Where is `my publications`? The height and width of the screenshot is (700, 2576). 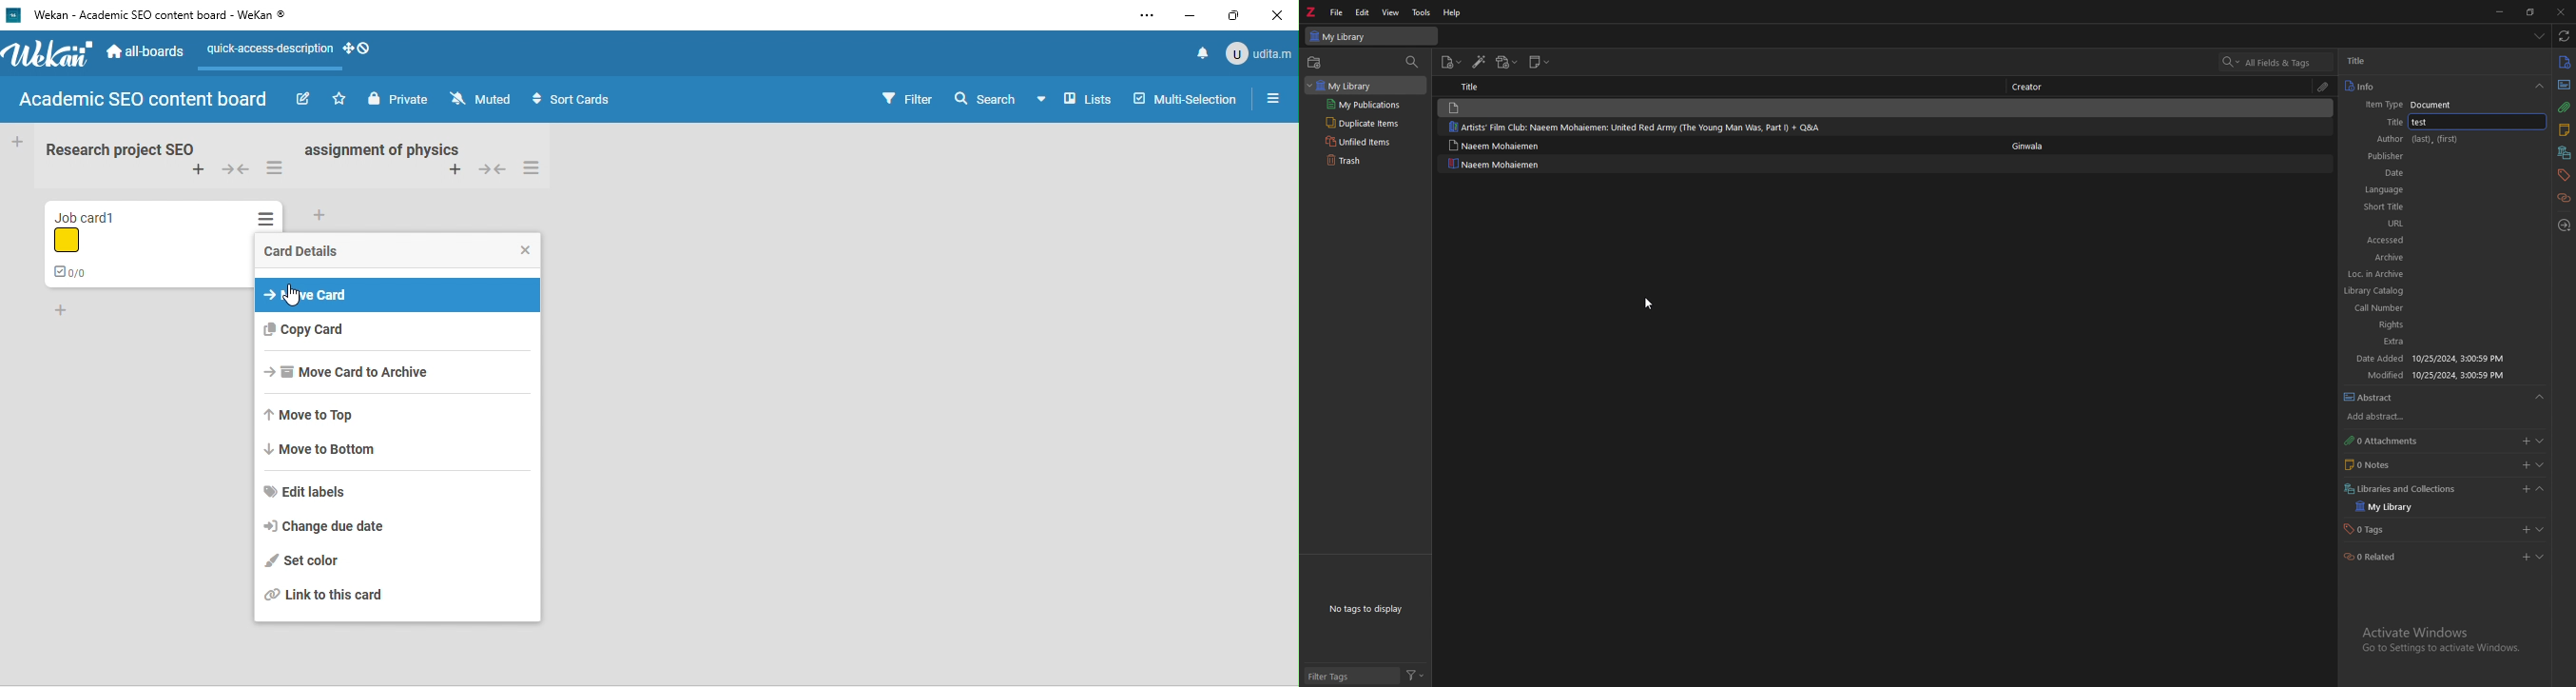
my publications is located at coordinates (1364, 105).